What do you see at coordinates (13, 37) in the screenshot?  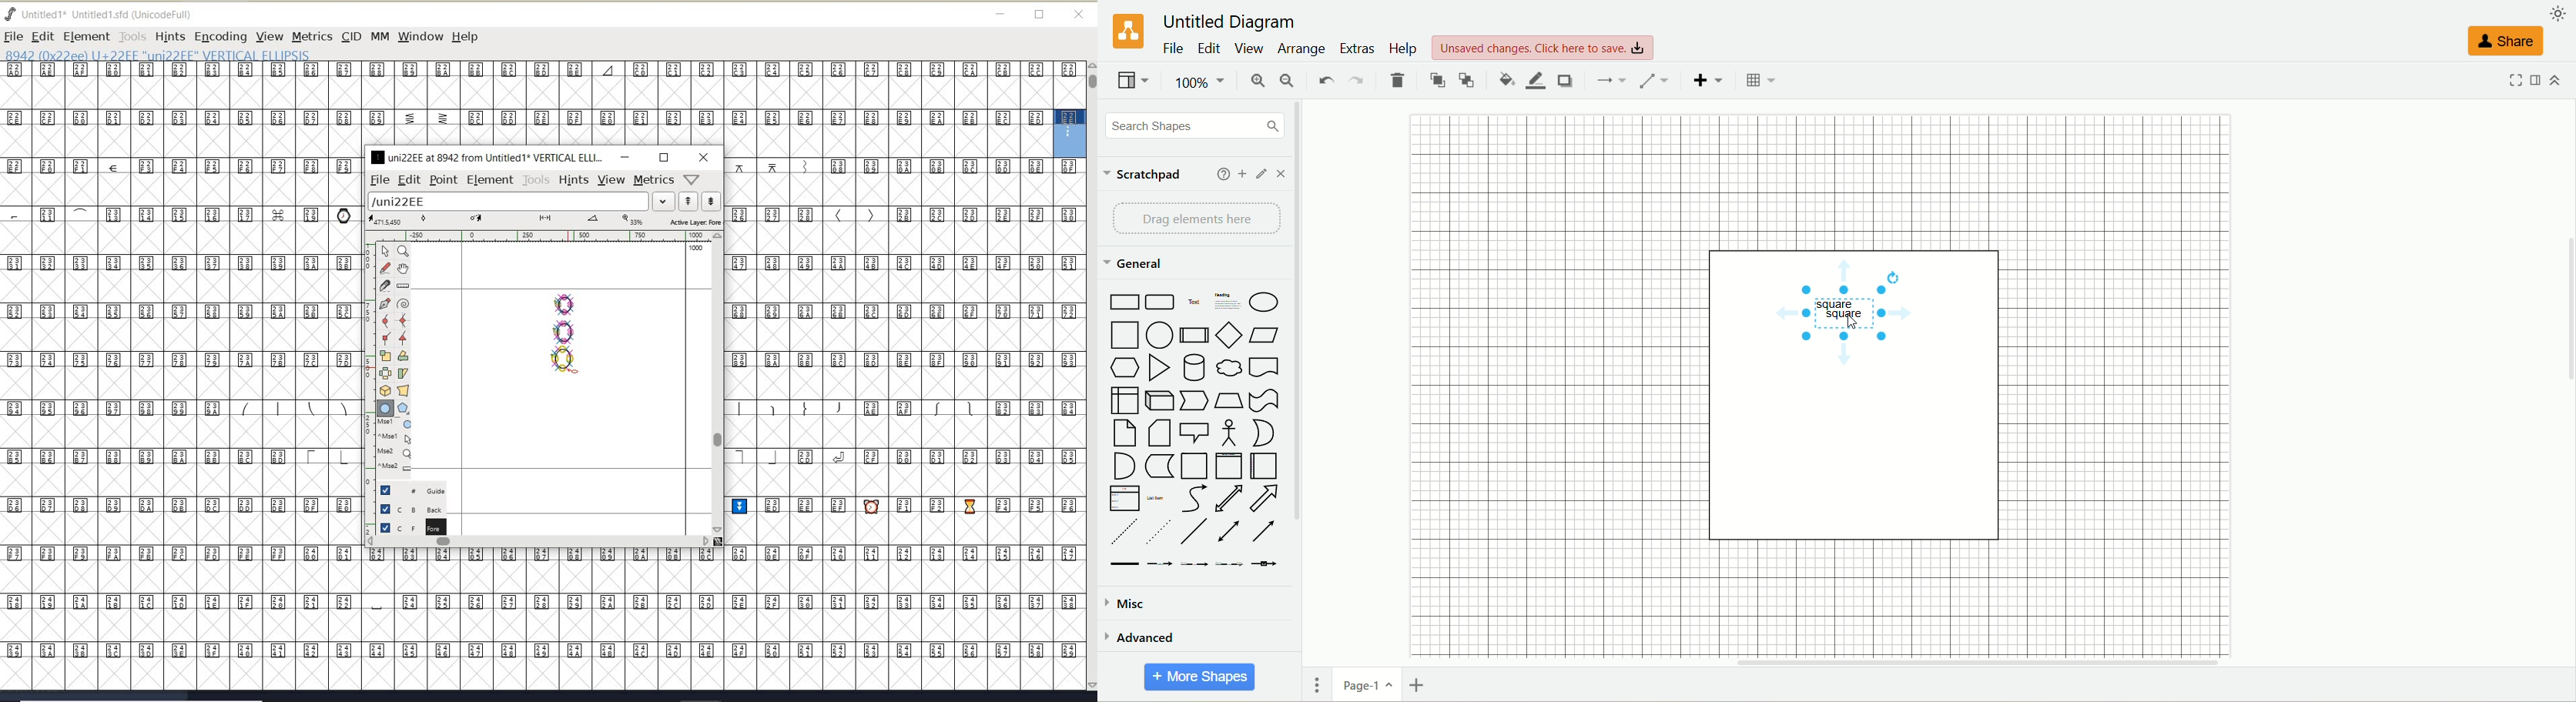 I see `FILE` at bounding box center [13, 37].